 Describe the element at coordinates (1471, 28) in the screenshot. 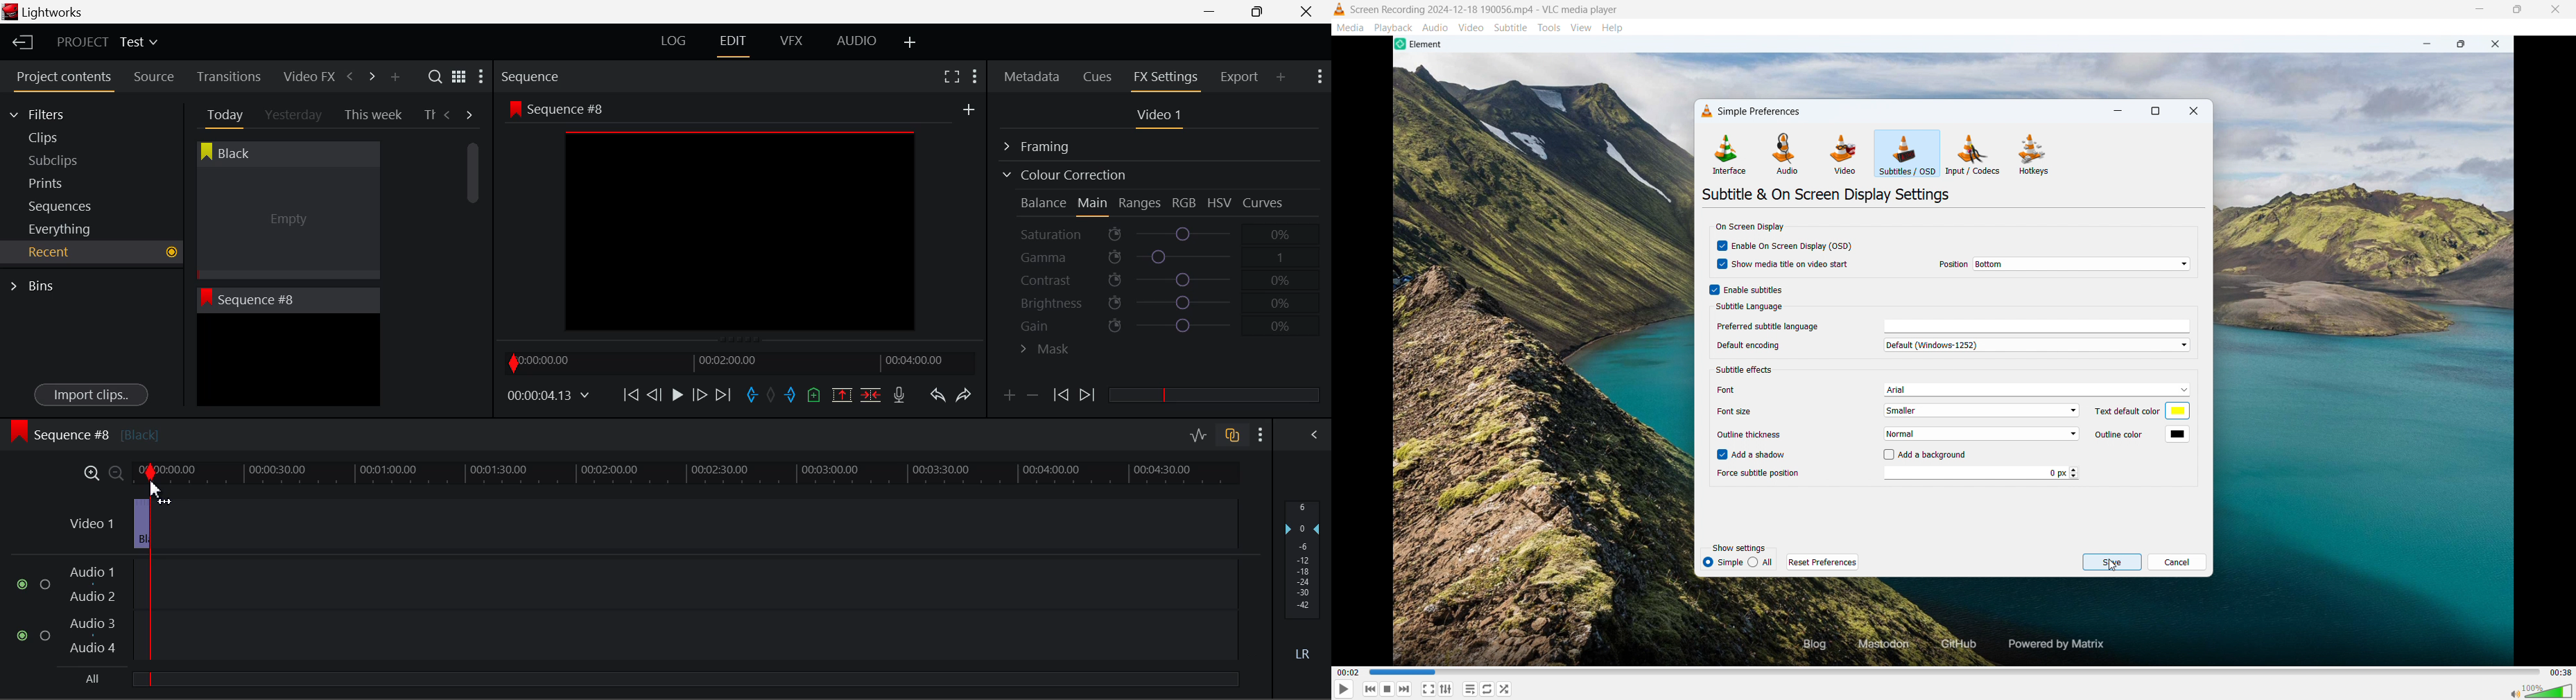

I see `Video ` at that location.